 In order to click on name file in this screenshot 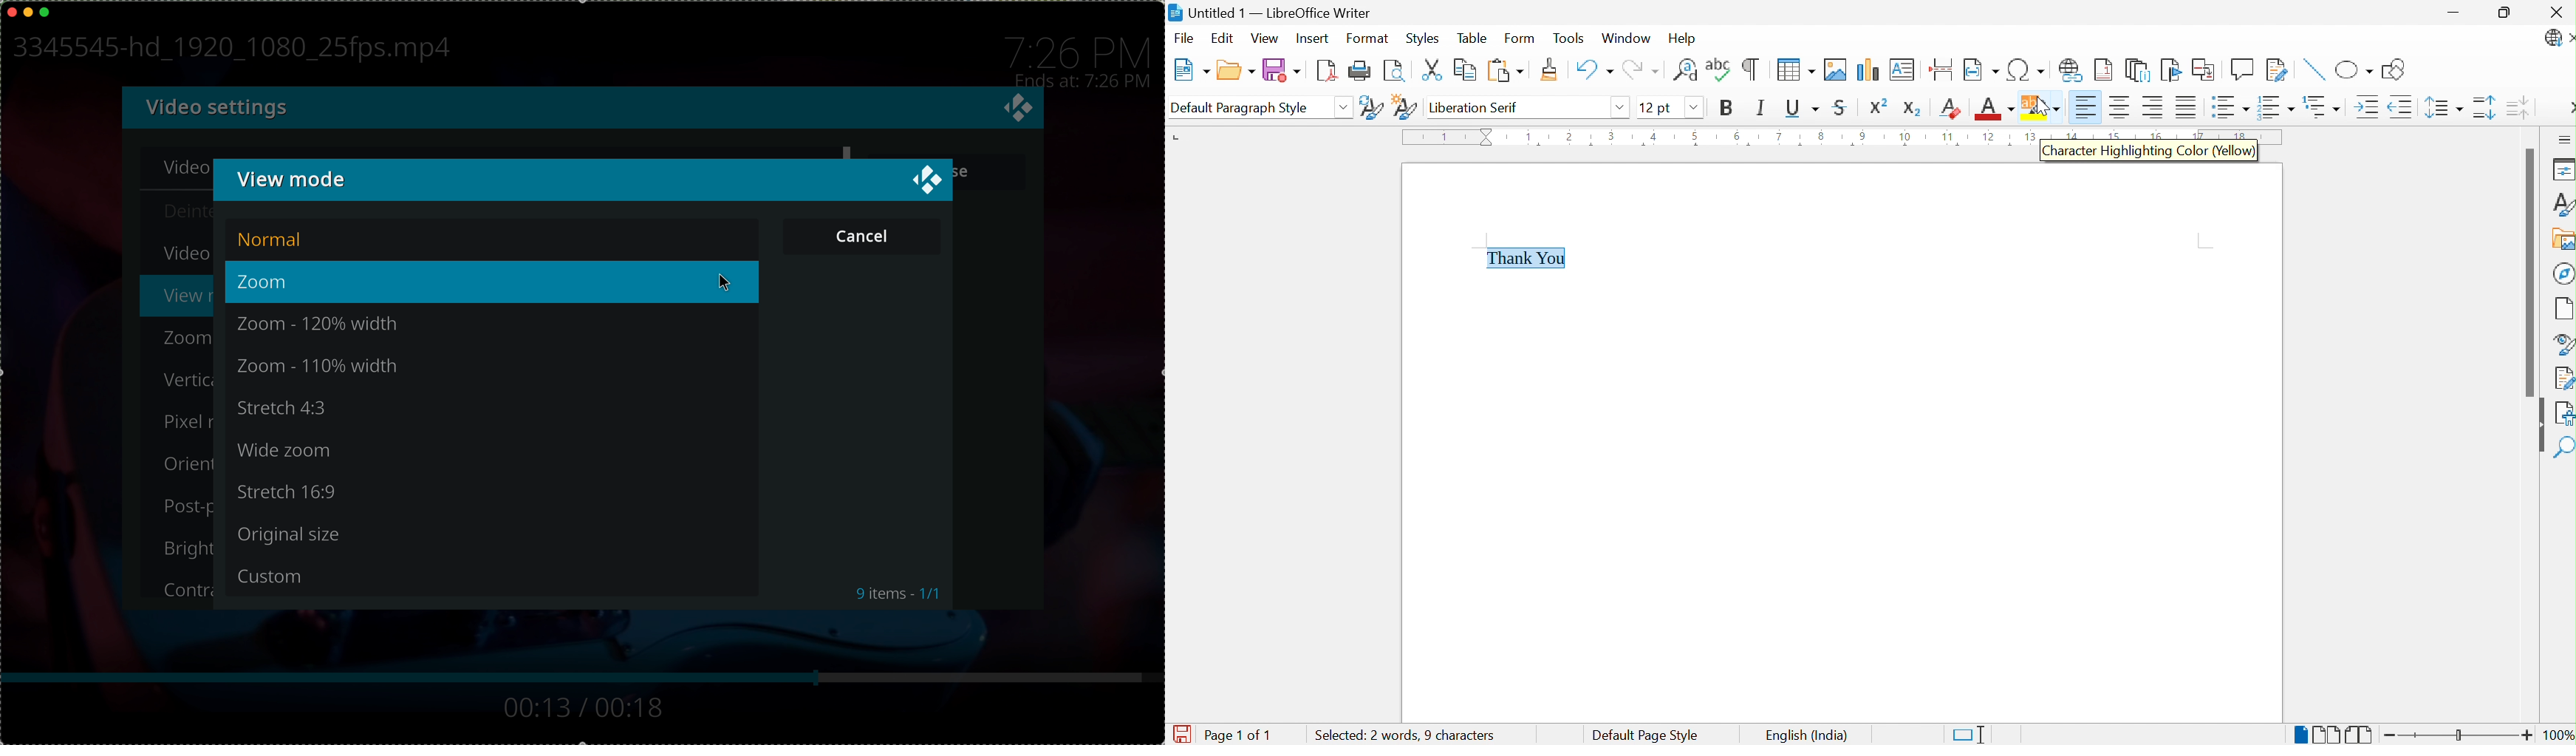, I will do `click(228, 49)`.